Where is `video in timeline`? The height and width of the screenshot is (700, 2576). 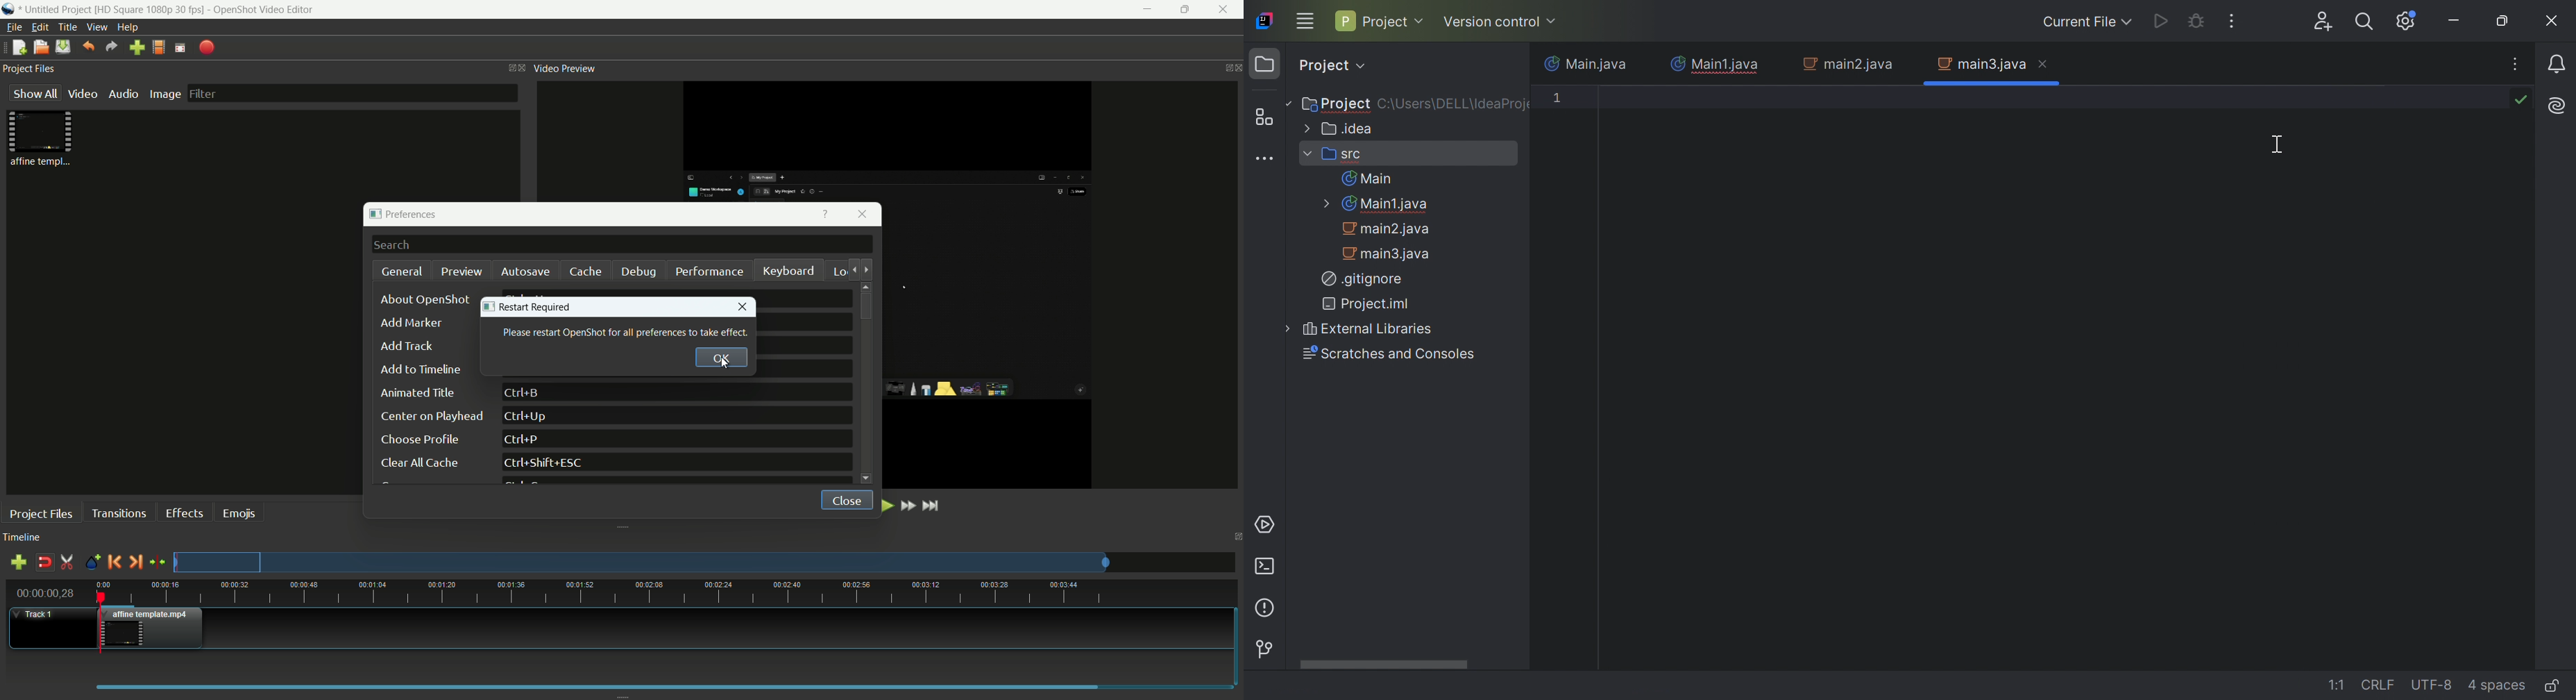
video in timeline is located at coordinates (154, 628).